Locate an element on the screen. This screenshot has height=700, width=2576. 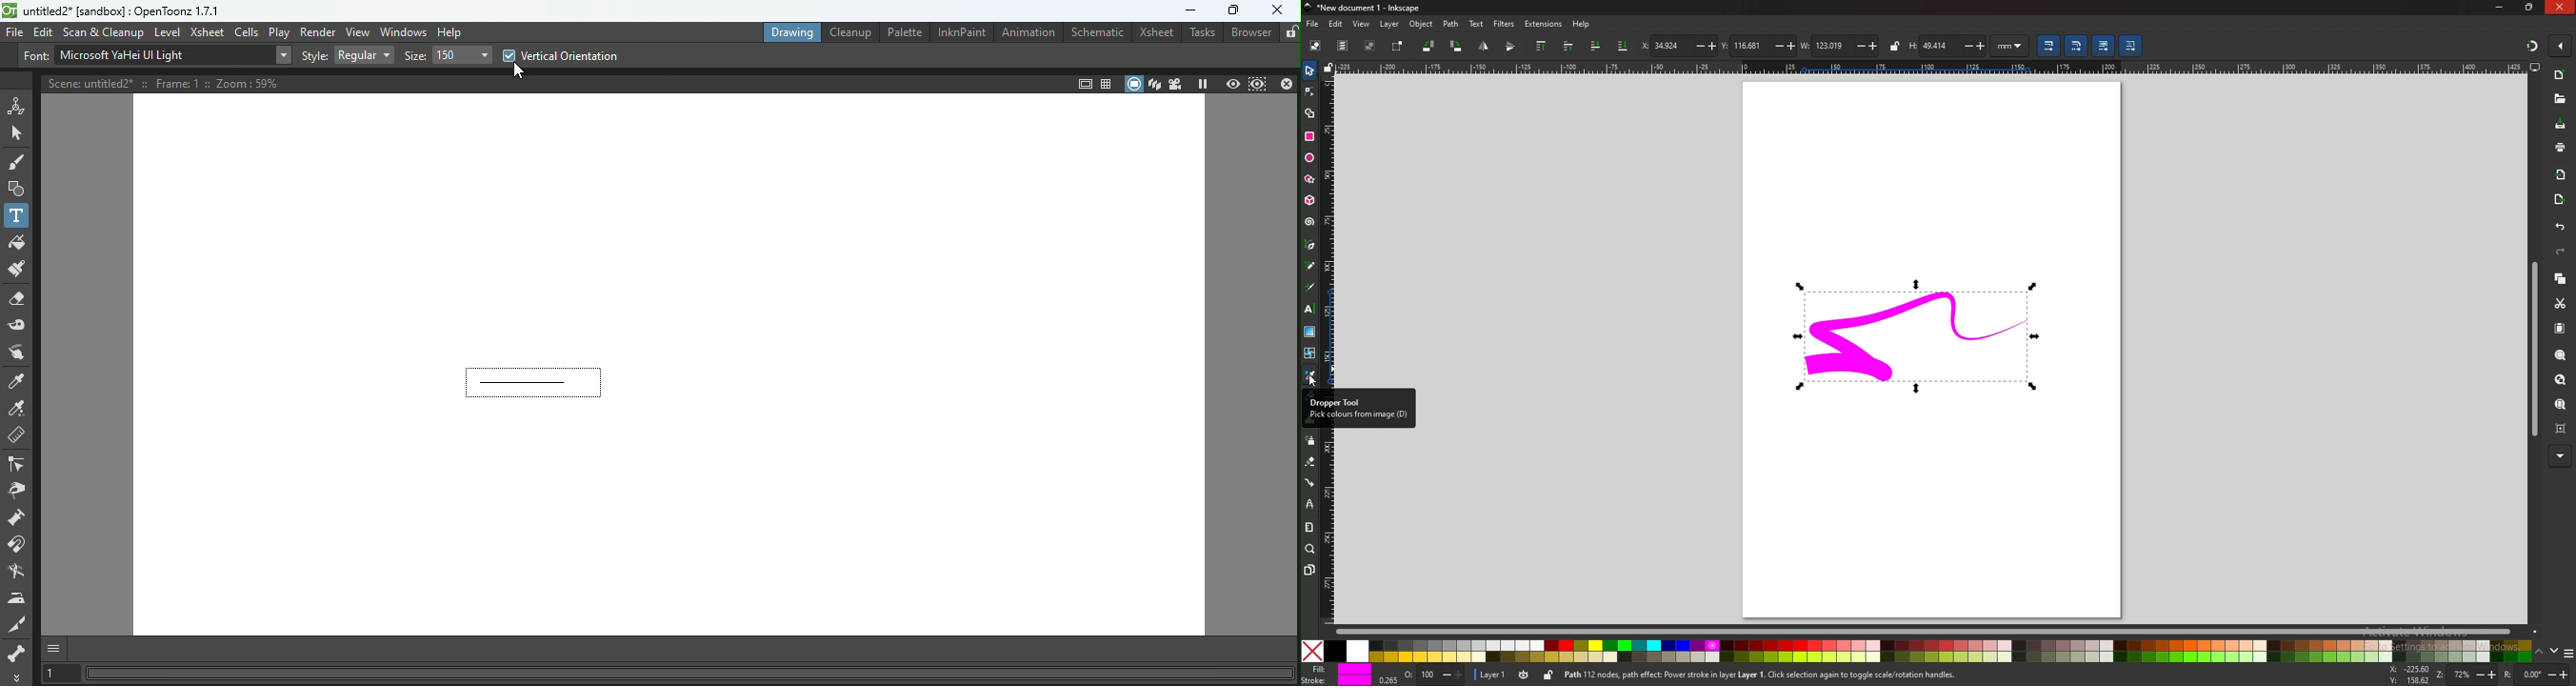
colors is located at coordinates (1916, 651).